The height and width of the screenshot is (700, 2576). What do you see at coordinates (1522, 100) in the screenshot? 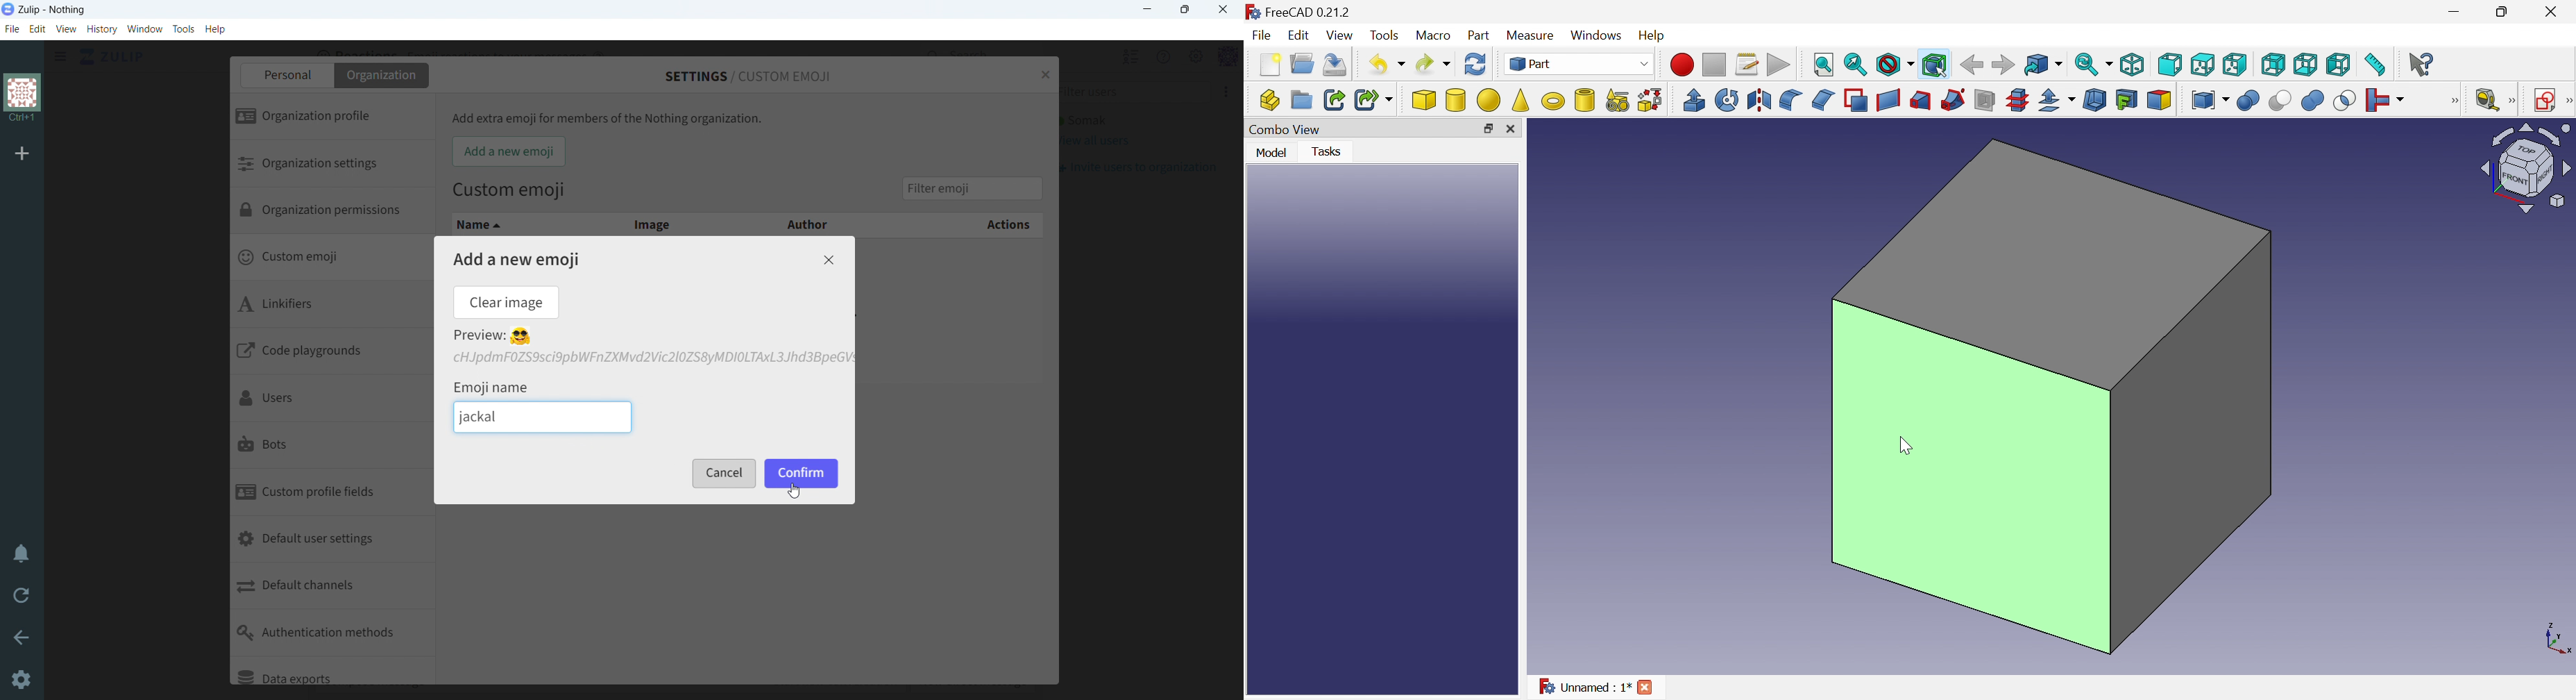
I see `Cone` at bounding box center [1522, 100].